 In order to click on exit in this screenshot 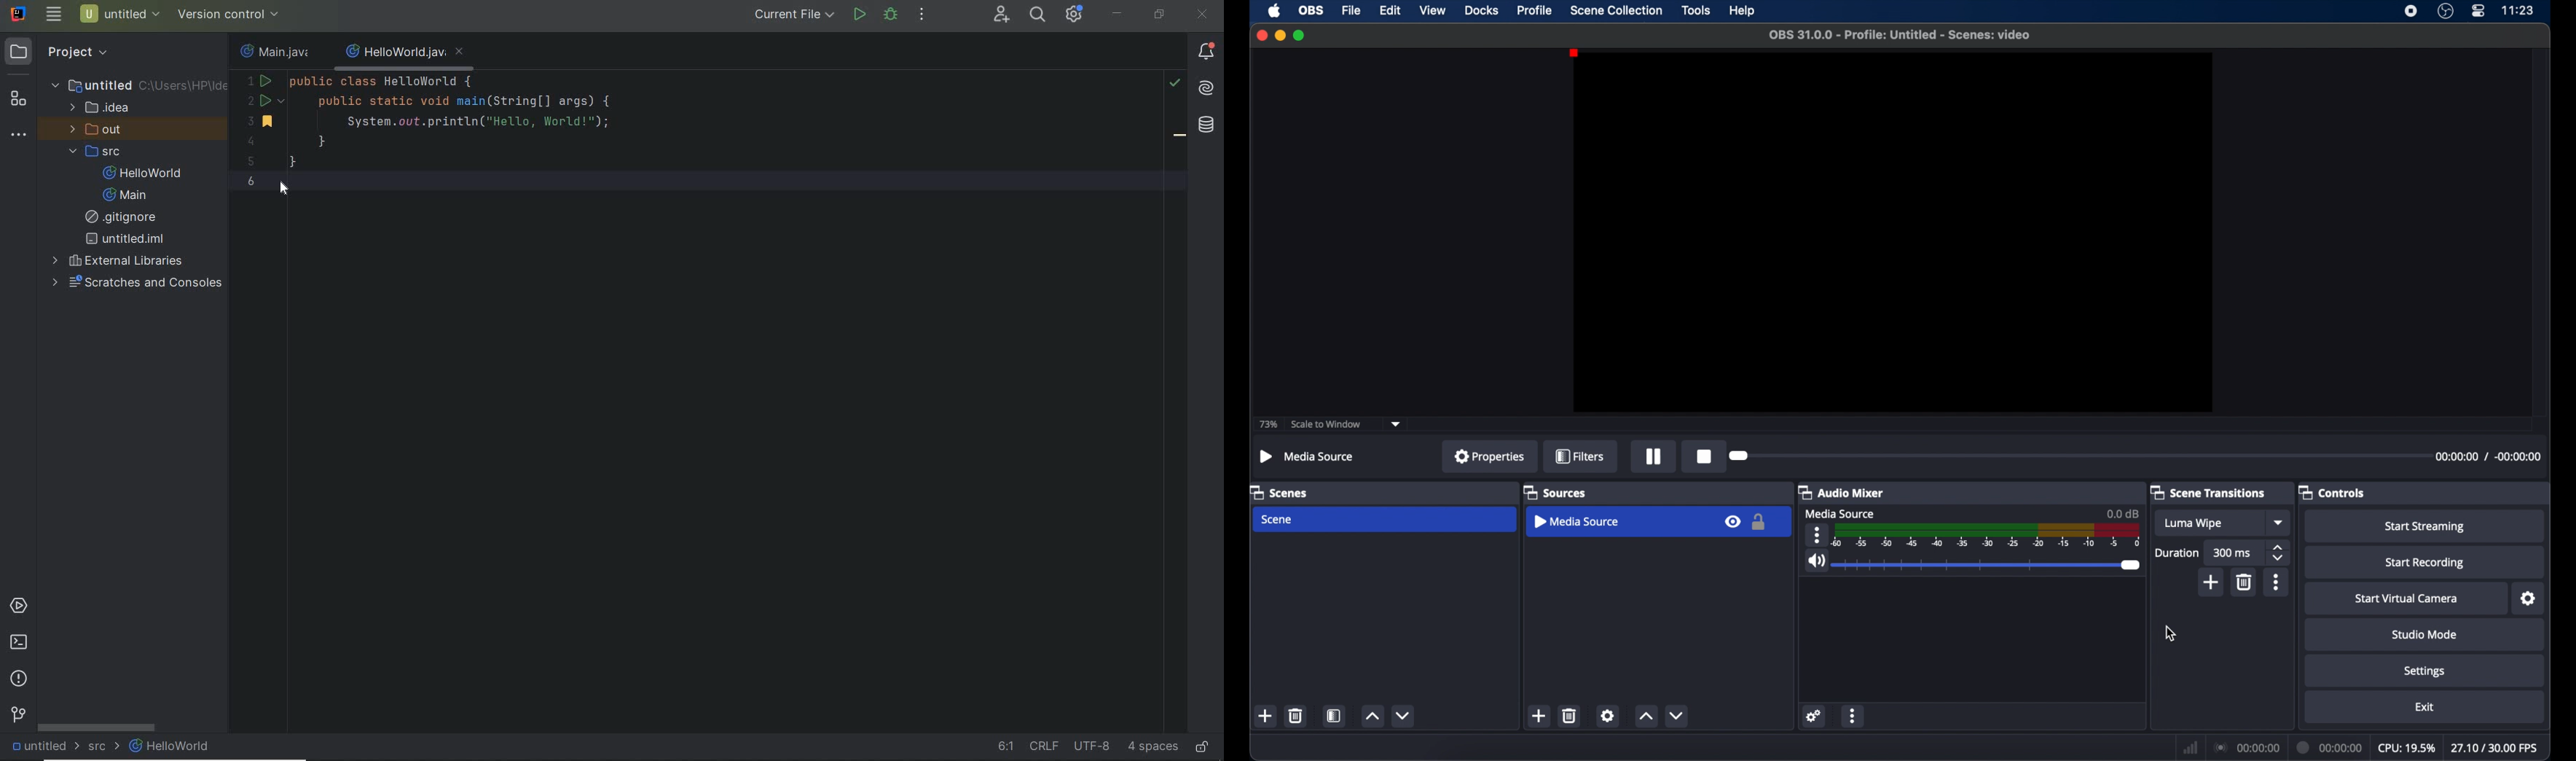, I will do `click(2425, 707)`.